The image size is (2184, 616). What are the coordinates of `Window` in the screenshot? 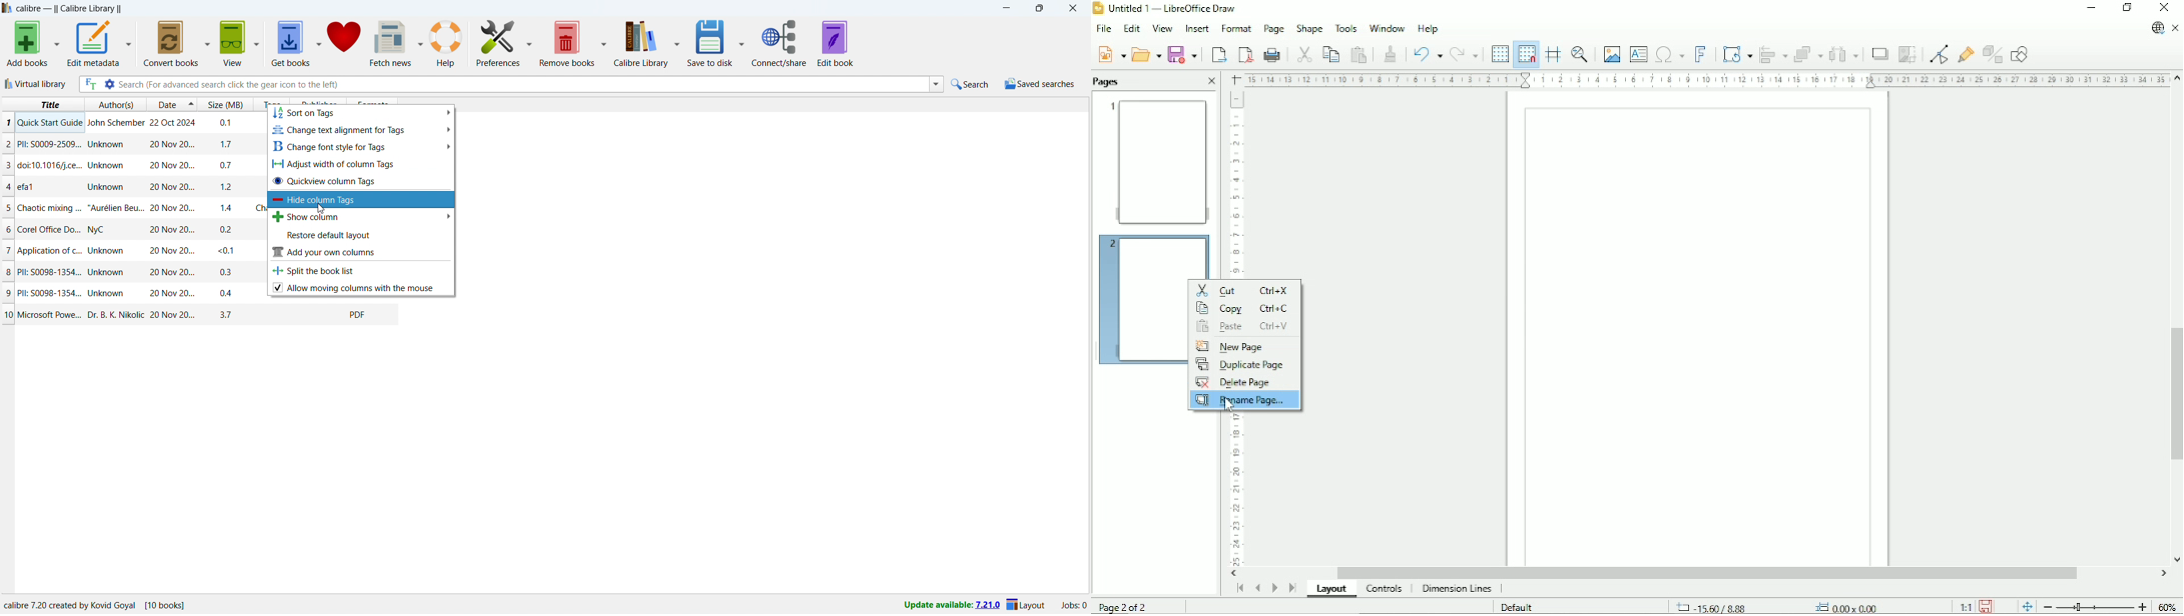 It's located at (1387, 26).